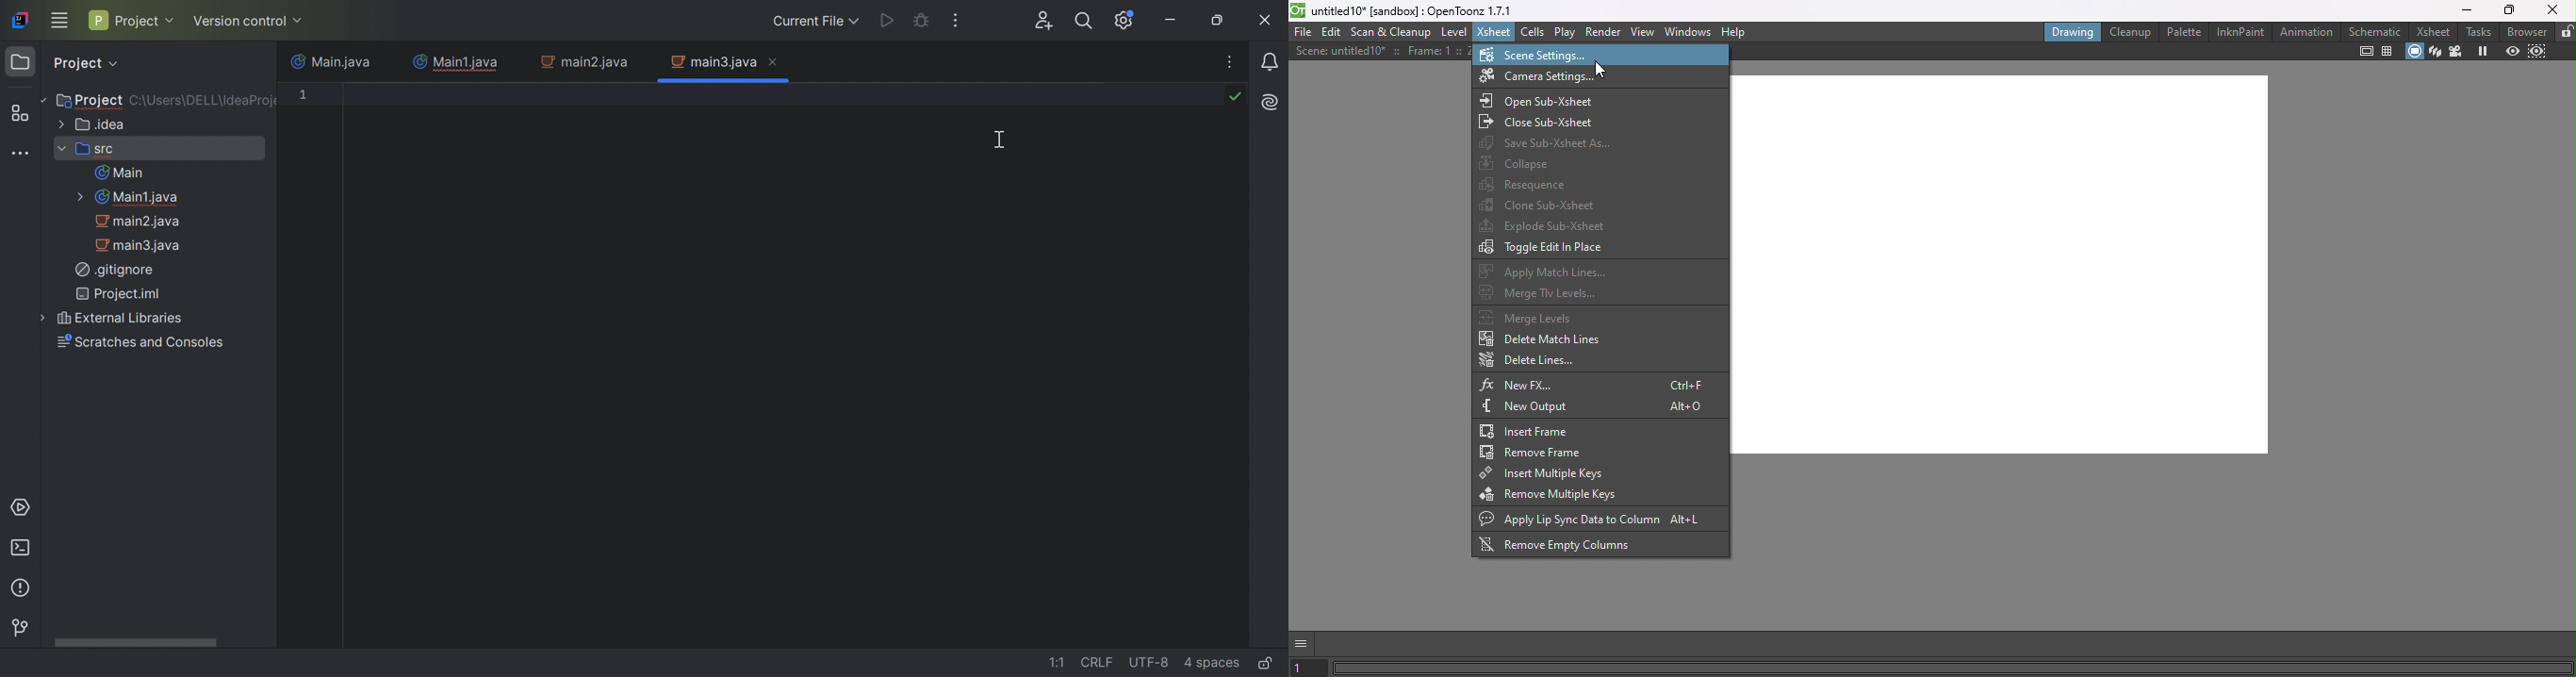  Describe the element at coordinates (23, 590) in the screenshot. I see `Problems` at that location.